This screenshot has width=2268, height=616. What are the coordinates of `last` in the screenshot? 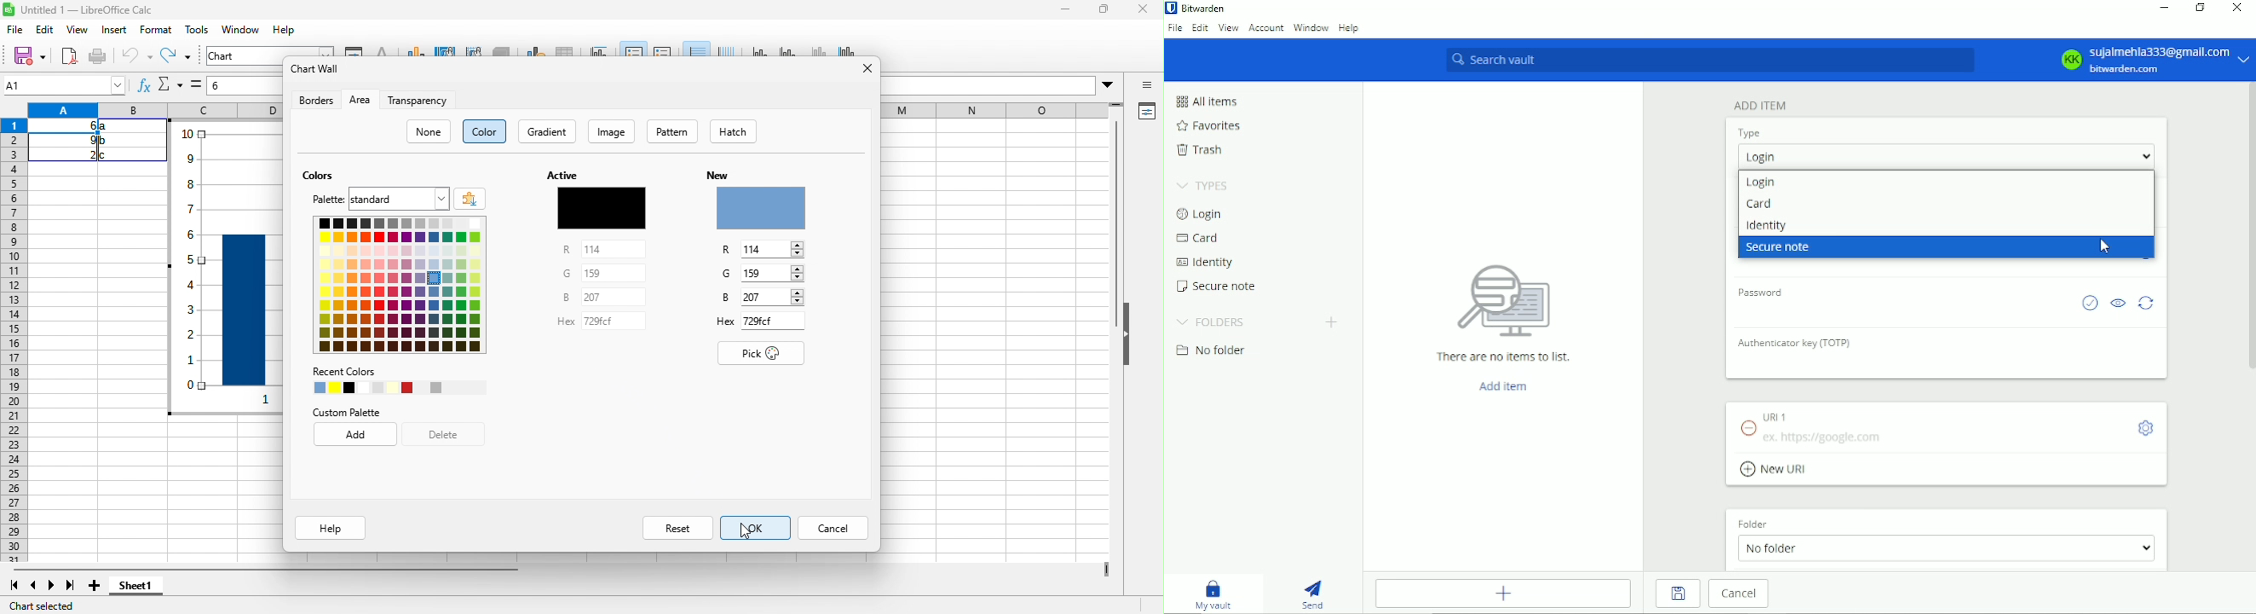 It's located at (72, 587).